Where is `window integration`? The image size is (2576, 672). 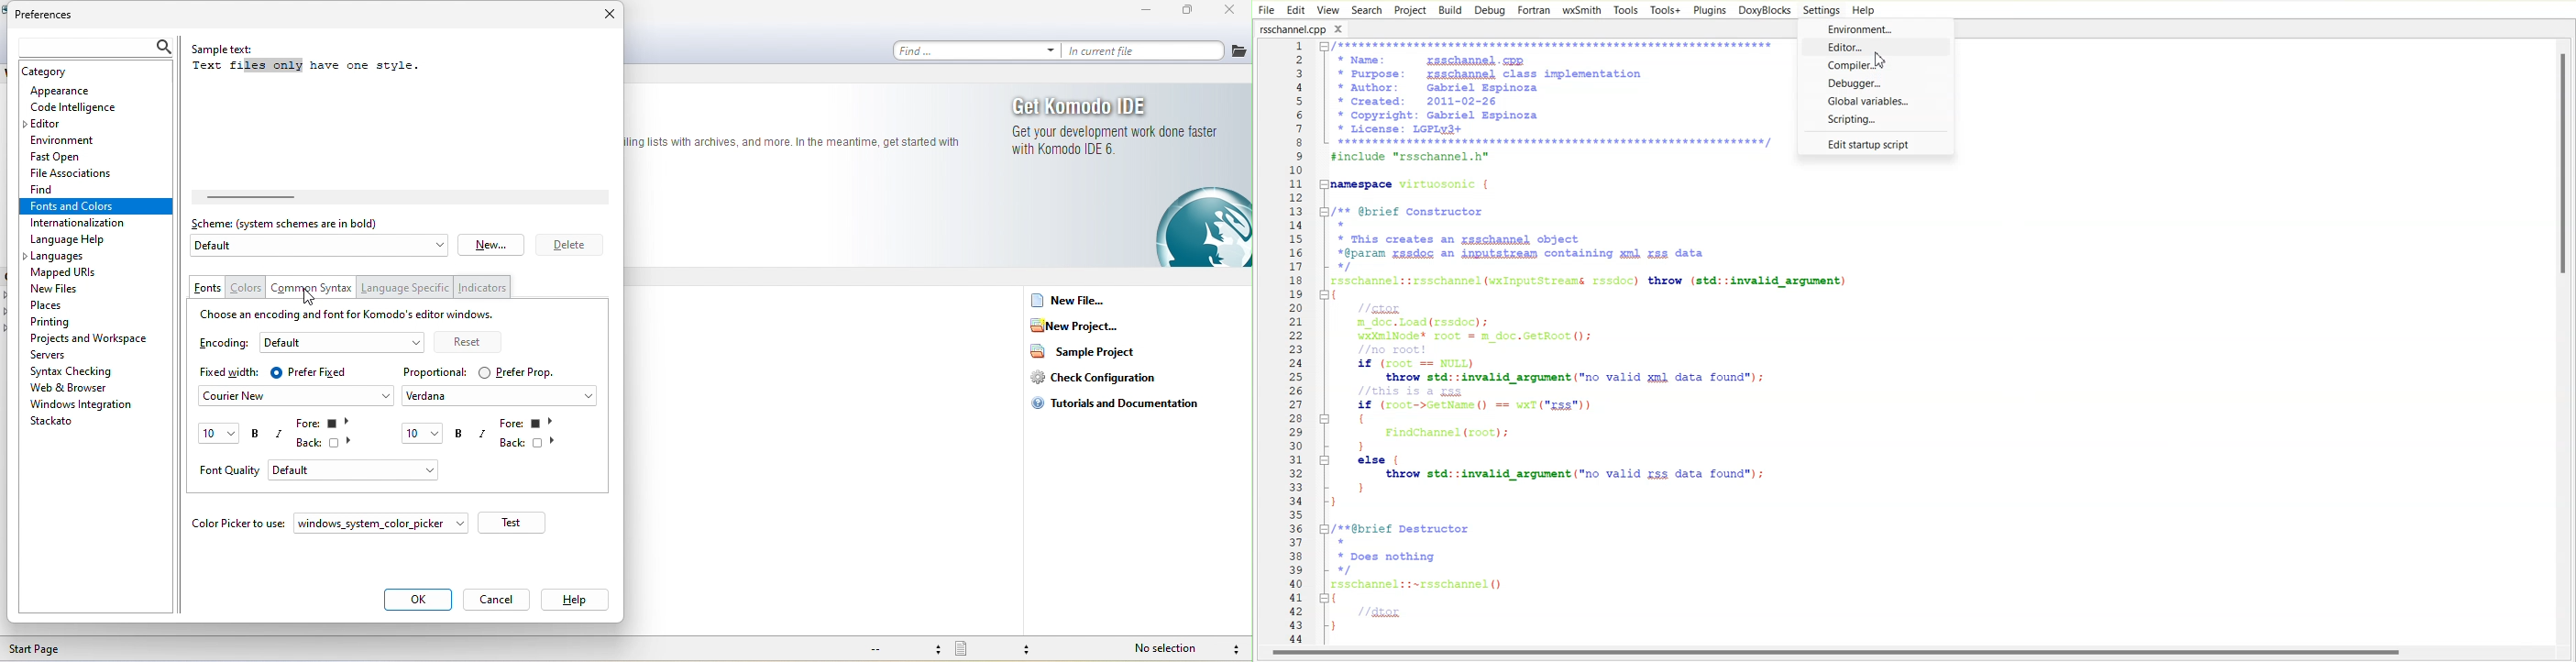 window integration is located at coordinates (87, 405).